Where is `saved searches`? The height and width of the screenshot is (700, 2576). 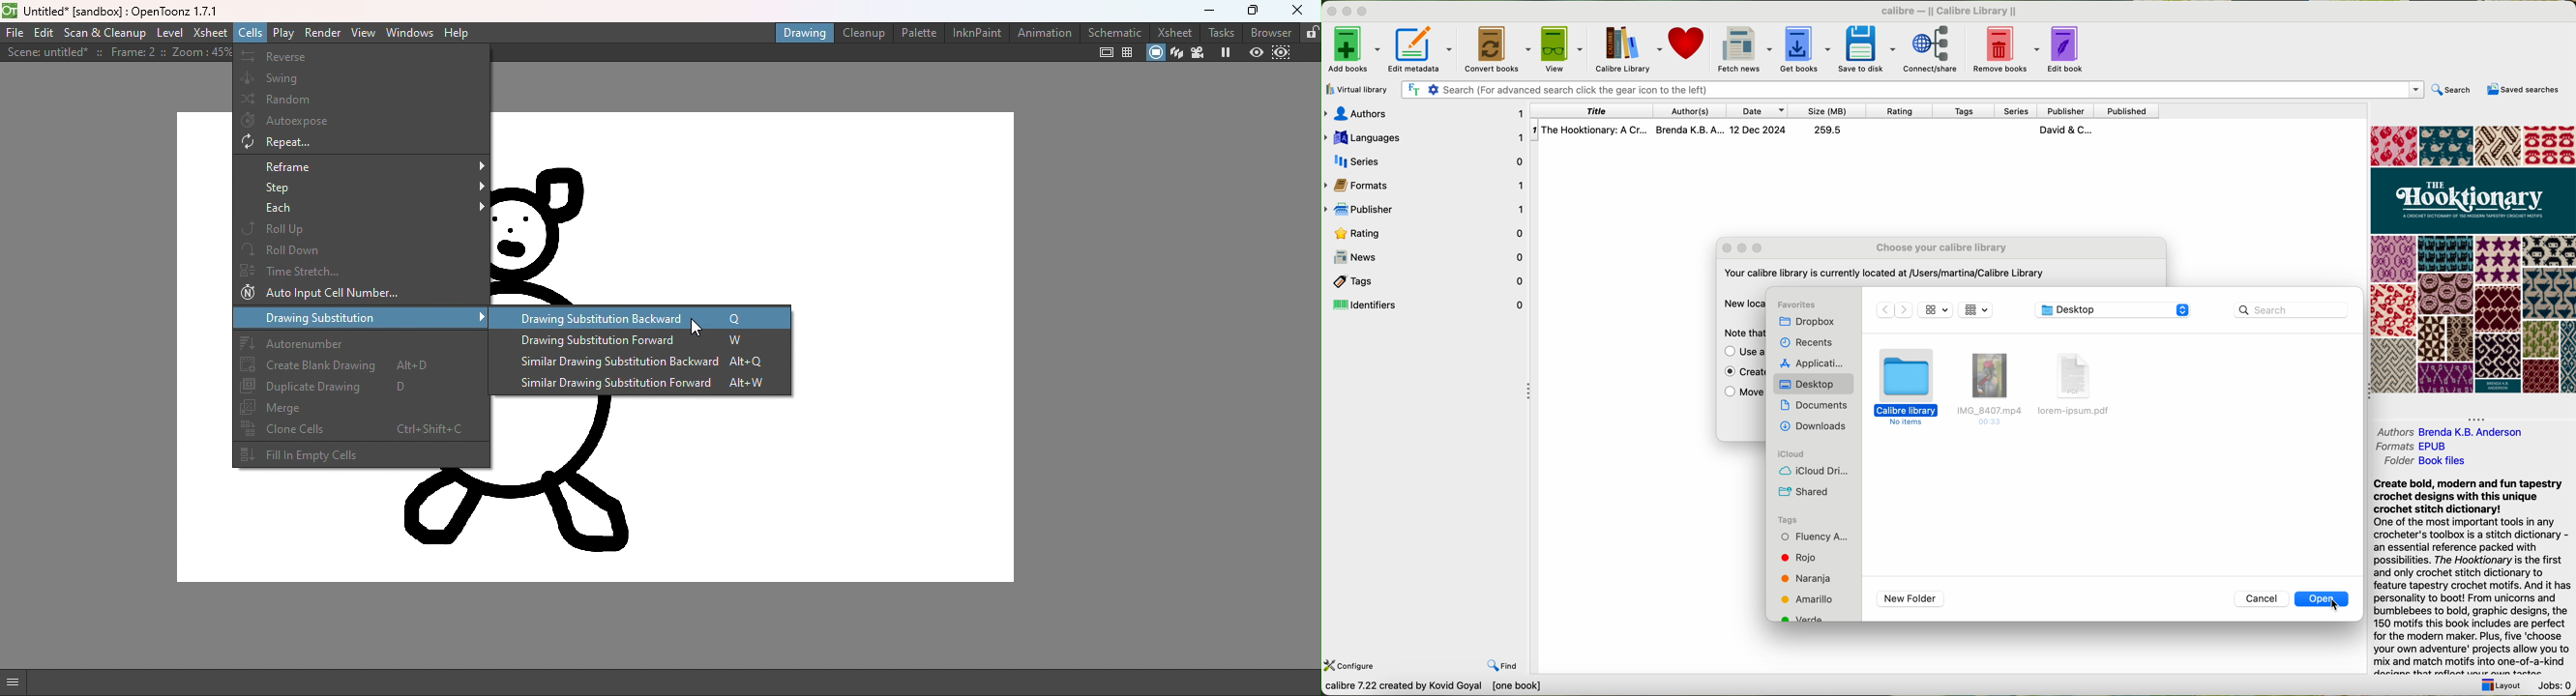
saved searches is located at coordinates (2523, 90).